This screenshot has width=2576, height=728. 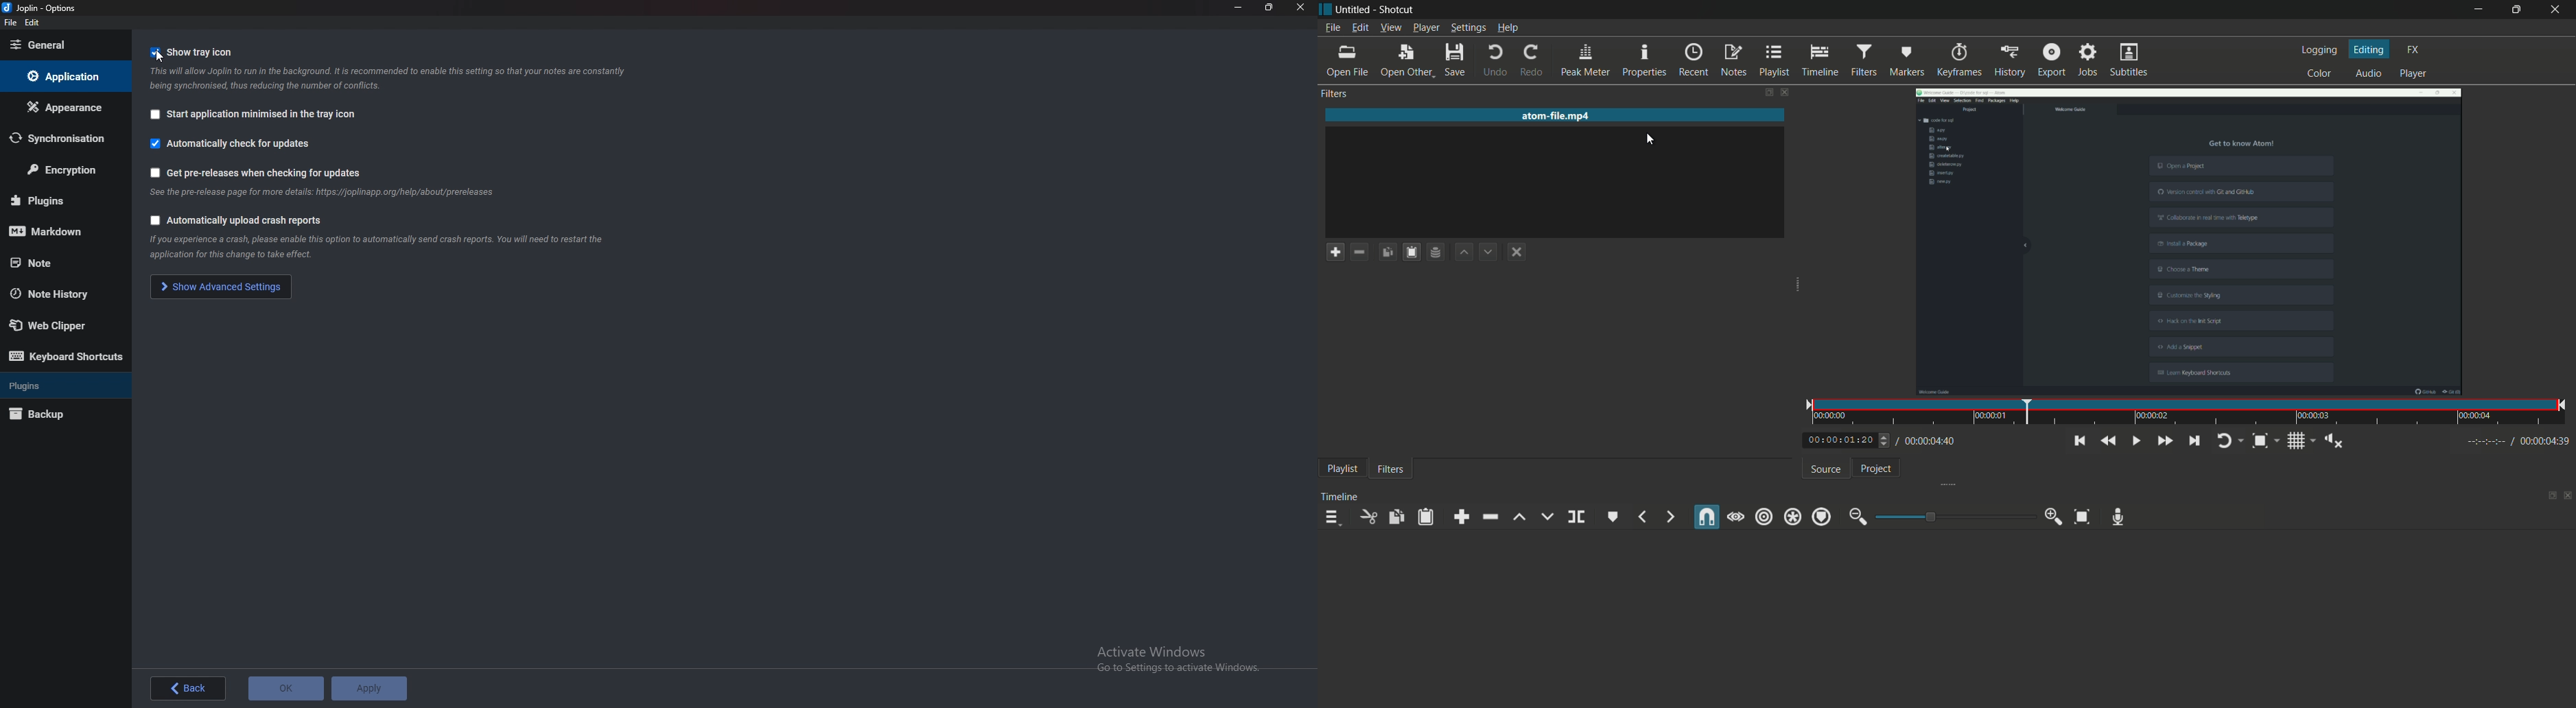 What do you see at coordinates (1929, 441) in the screenshot?
I see `total time` at bounding box center [1929, 441].